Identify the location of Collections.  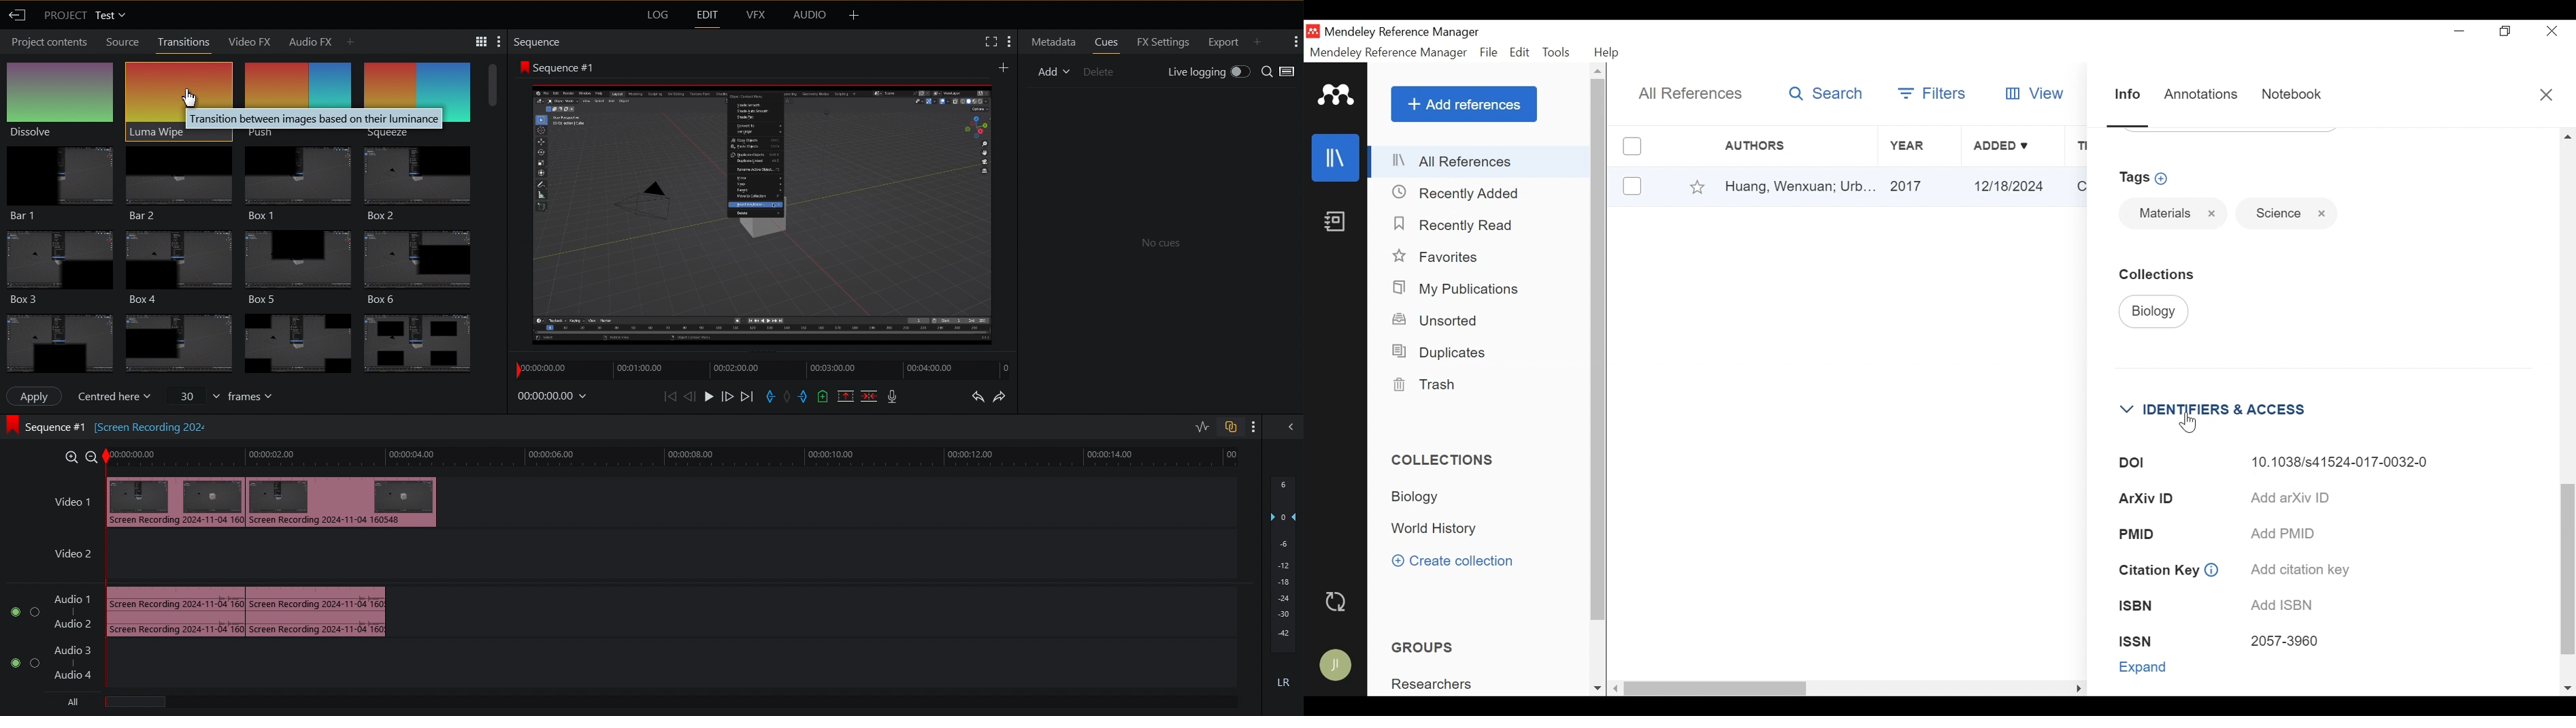
(1449, 460).